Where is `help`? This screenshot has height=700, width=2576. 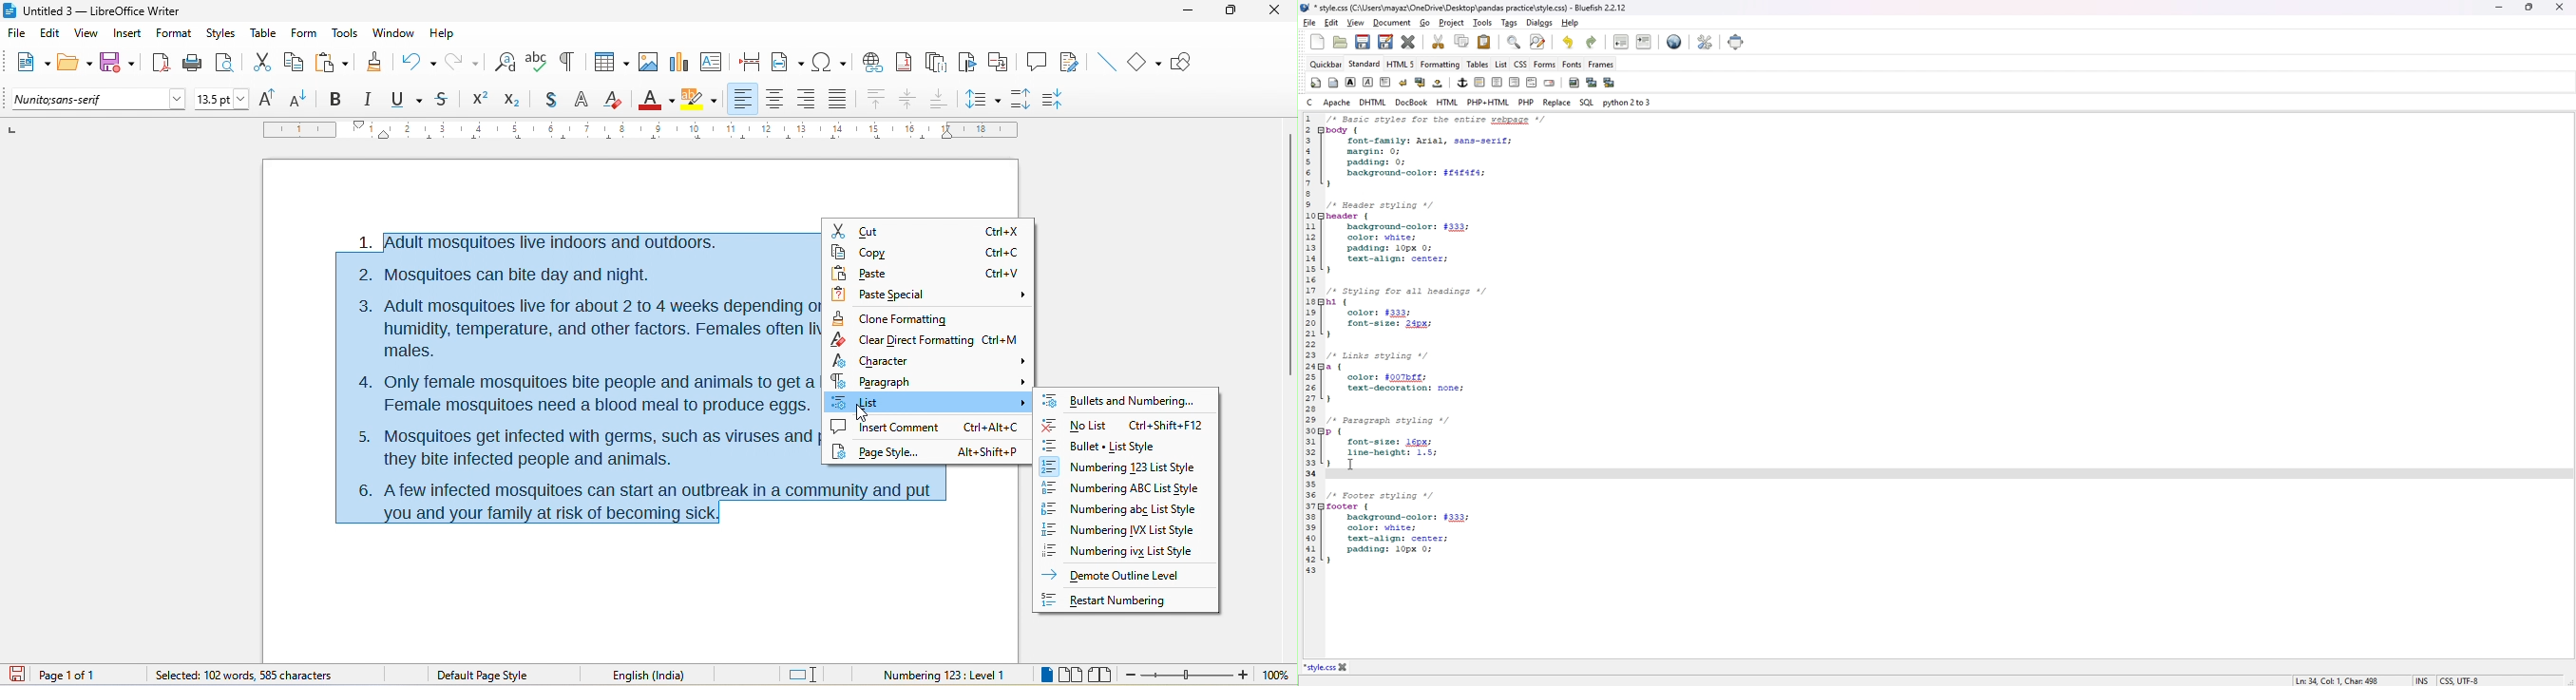
help is located at coordinates (445, 31).